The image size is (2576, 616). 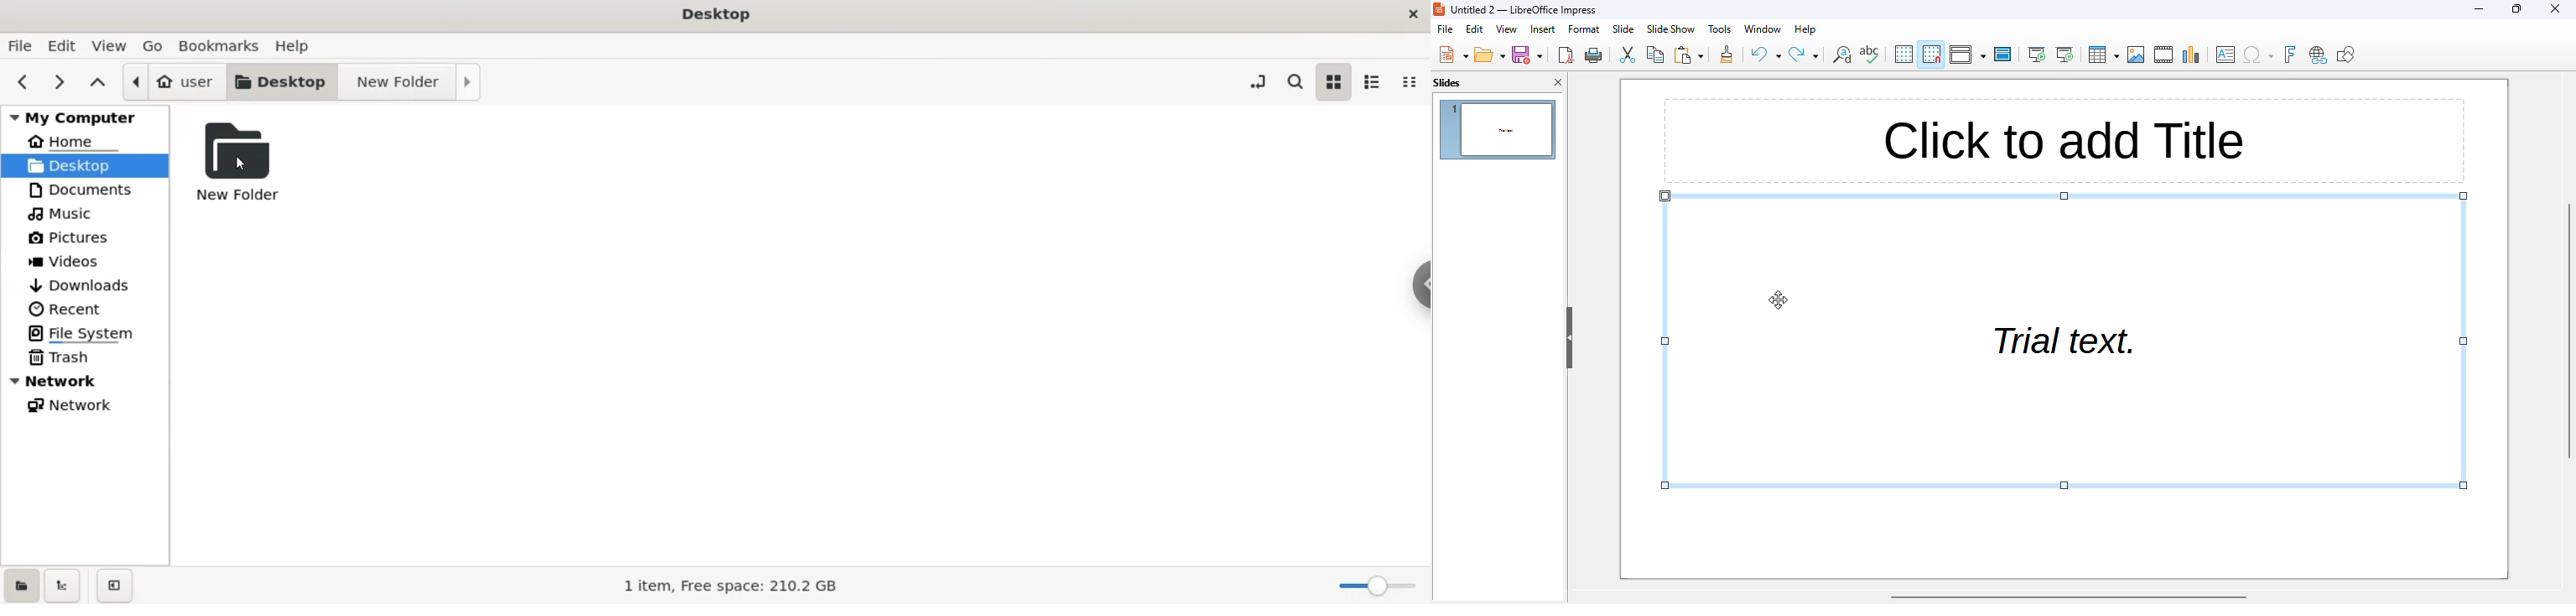 What do you see at coordinates (1766, 54) in the screenshot?
I see `undo` at bounding box center [1766, 54].